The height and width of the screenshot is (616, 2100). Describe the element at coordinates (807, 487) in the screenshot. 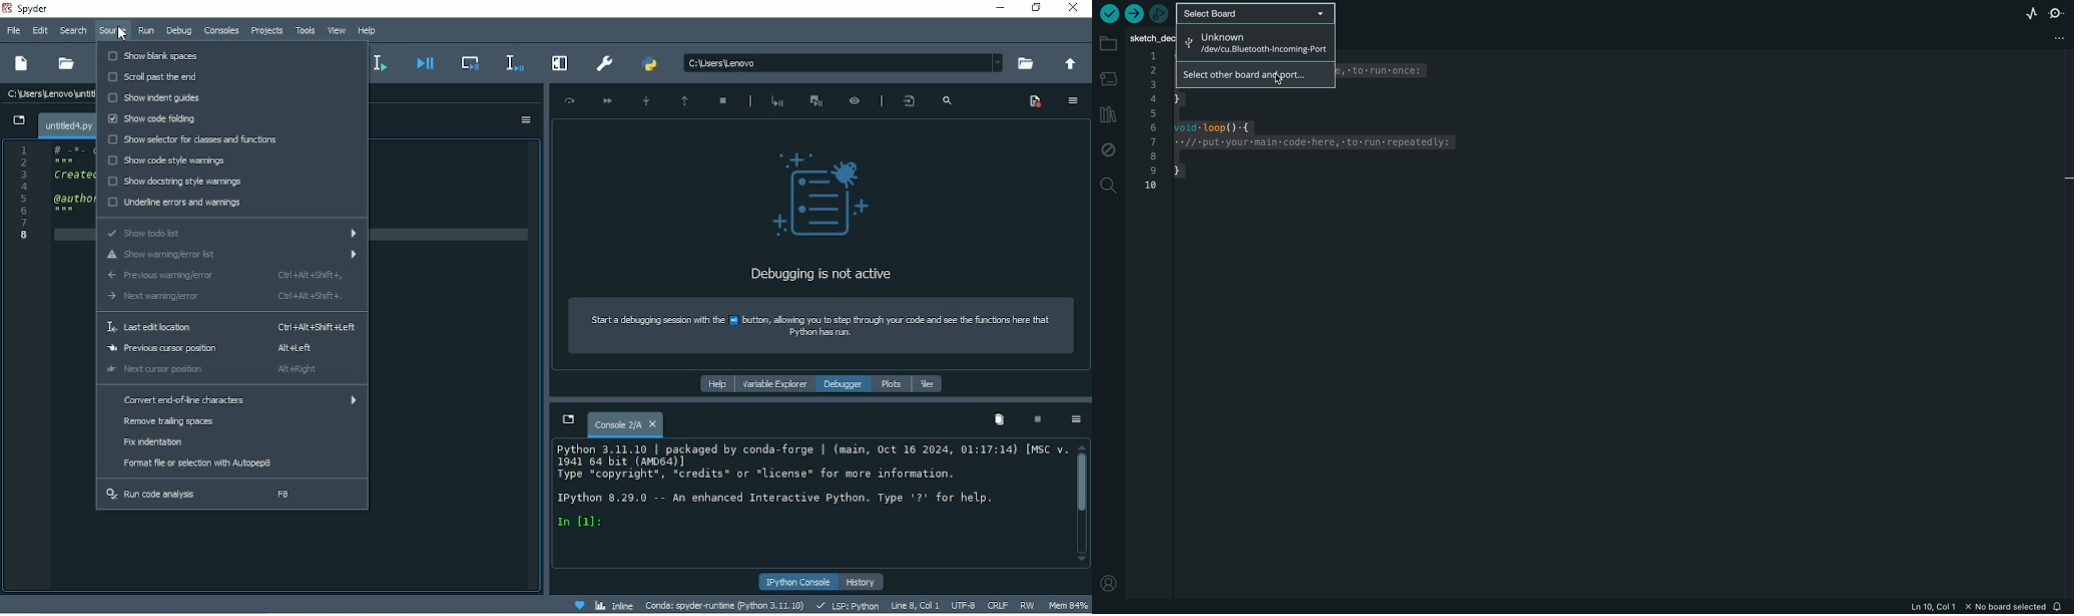

I see `ipython console pane Text` at that location.